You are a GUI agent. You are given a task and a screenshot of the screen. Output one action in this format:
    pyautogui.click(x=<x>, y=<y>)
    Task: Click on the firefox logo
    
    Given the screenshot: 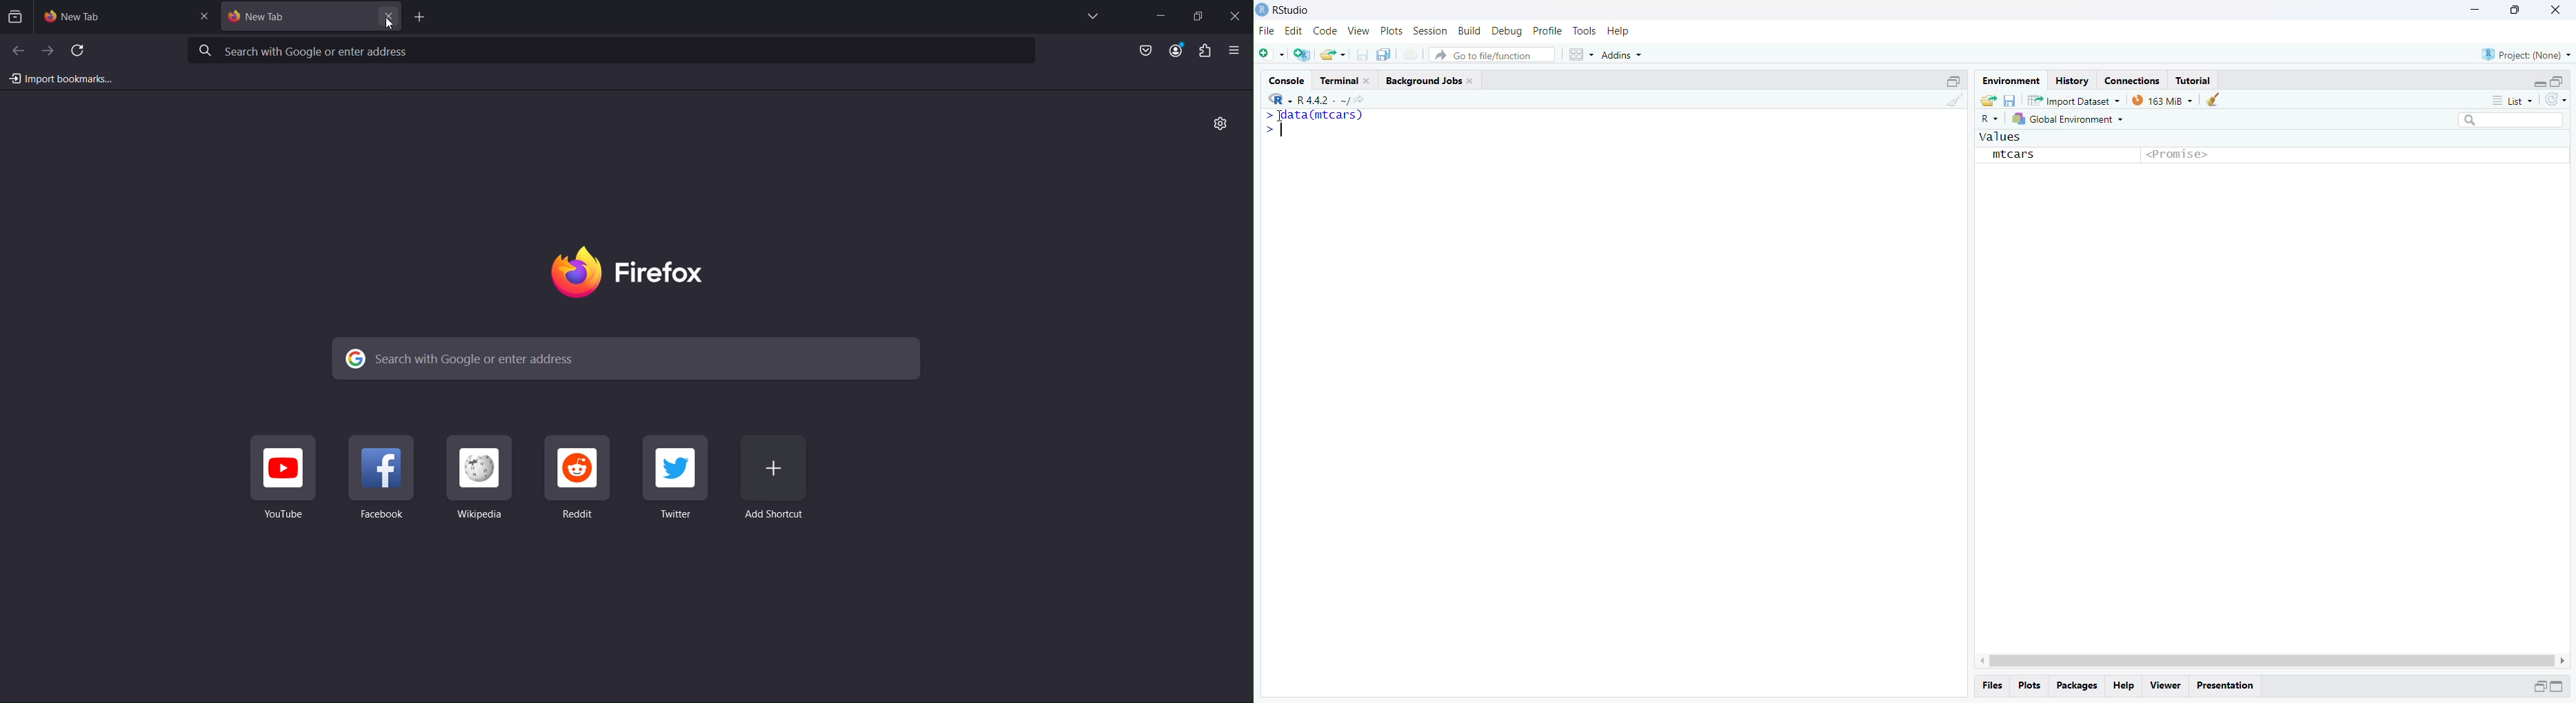 What is the action you would take?
    pyautogui.click(x=629, y=274)
    